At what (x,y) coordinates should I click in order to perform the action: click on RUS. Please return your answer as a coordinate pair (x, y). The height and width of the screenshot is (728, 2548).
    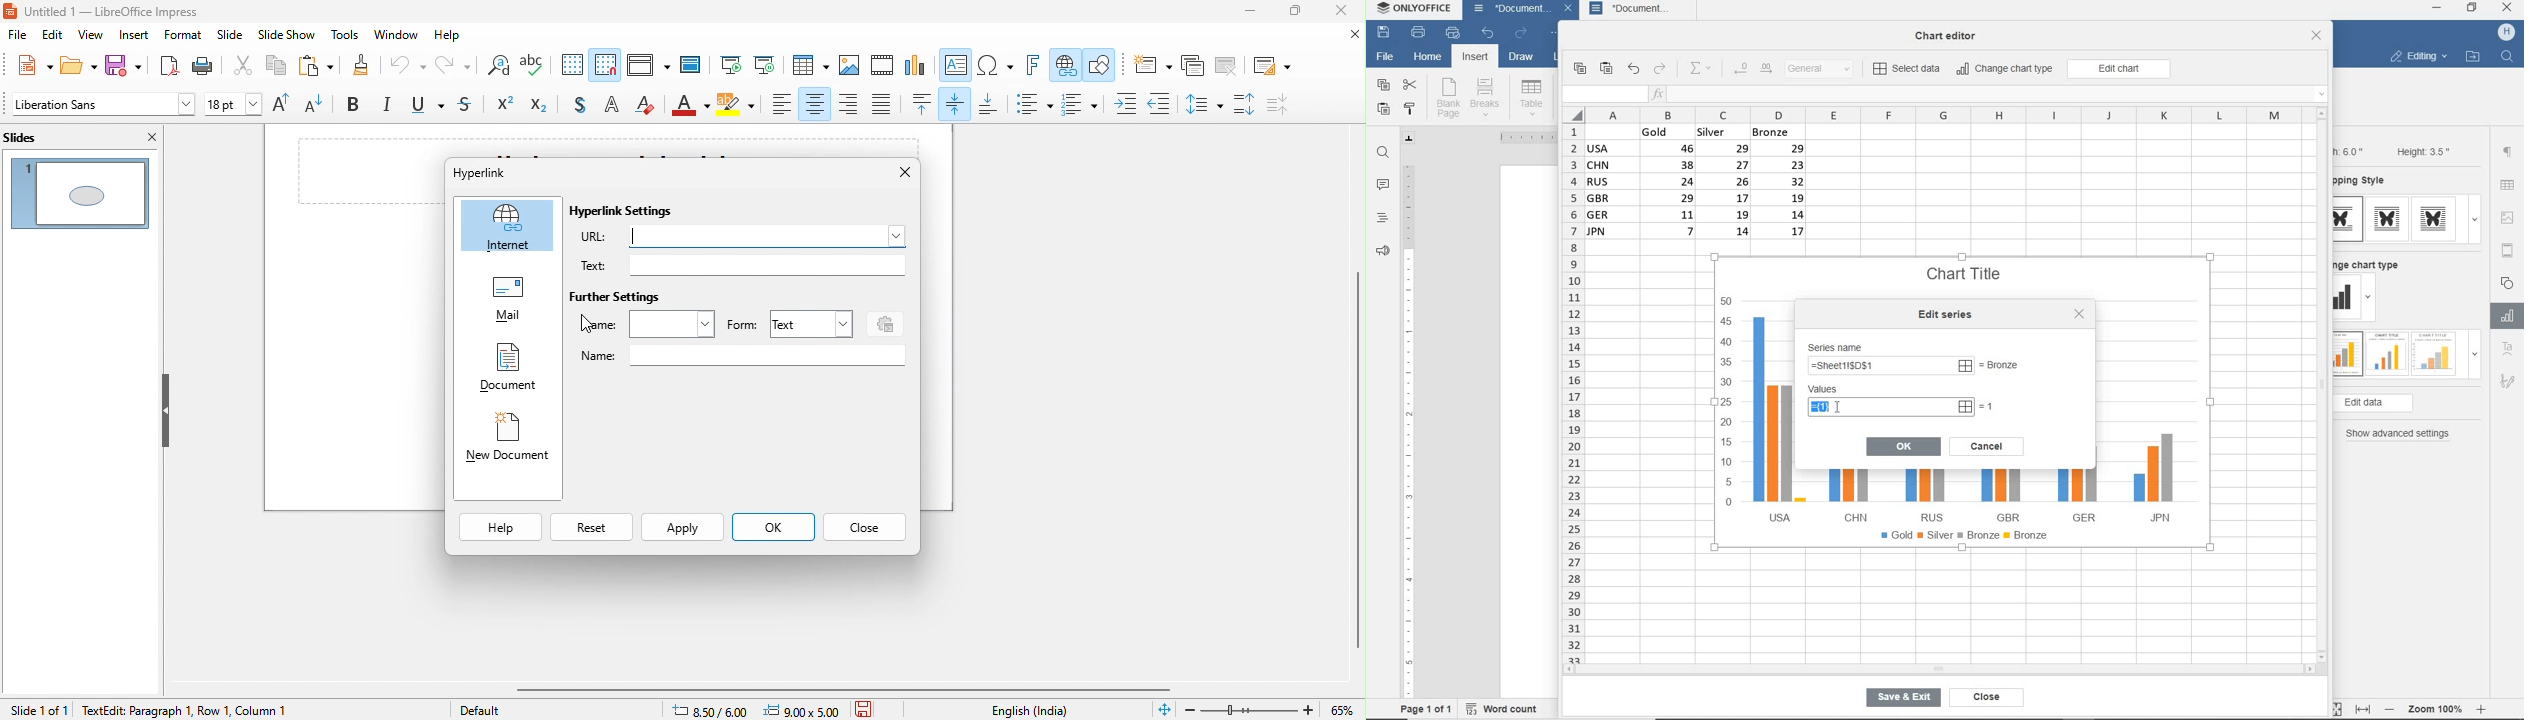
    Looking at the image, I should click on (1928, 495).